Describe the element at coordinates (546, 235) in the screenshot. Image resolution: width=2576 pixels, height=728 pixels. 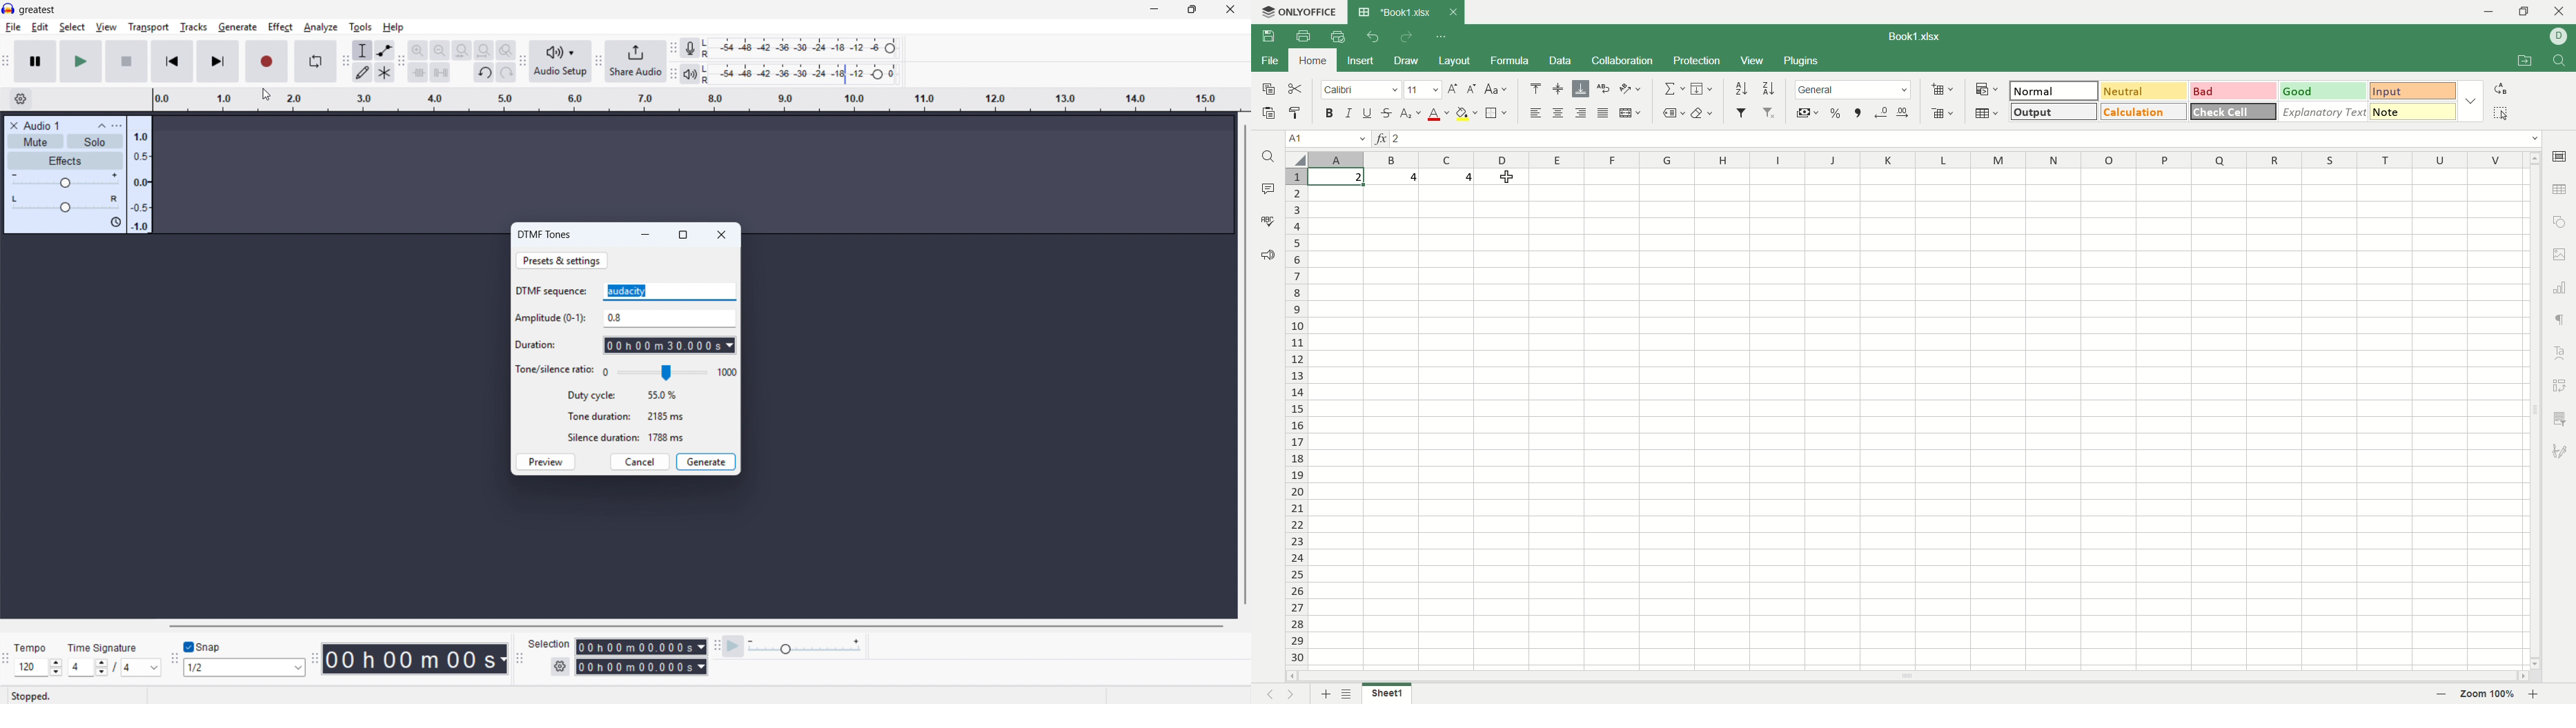
I see `DTMF tones ` at that location.